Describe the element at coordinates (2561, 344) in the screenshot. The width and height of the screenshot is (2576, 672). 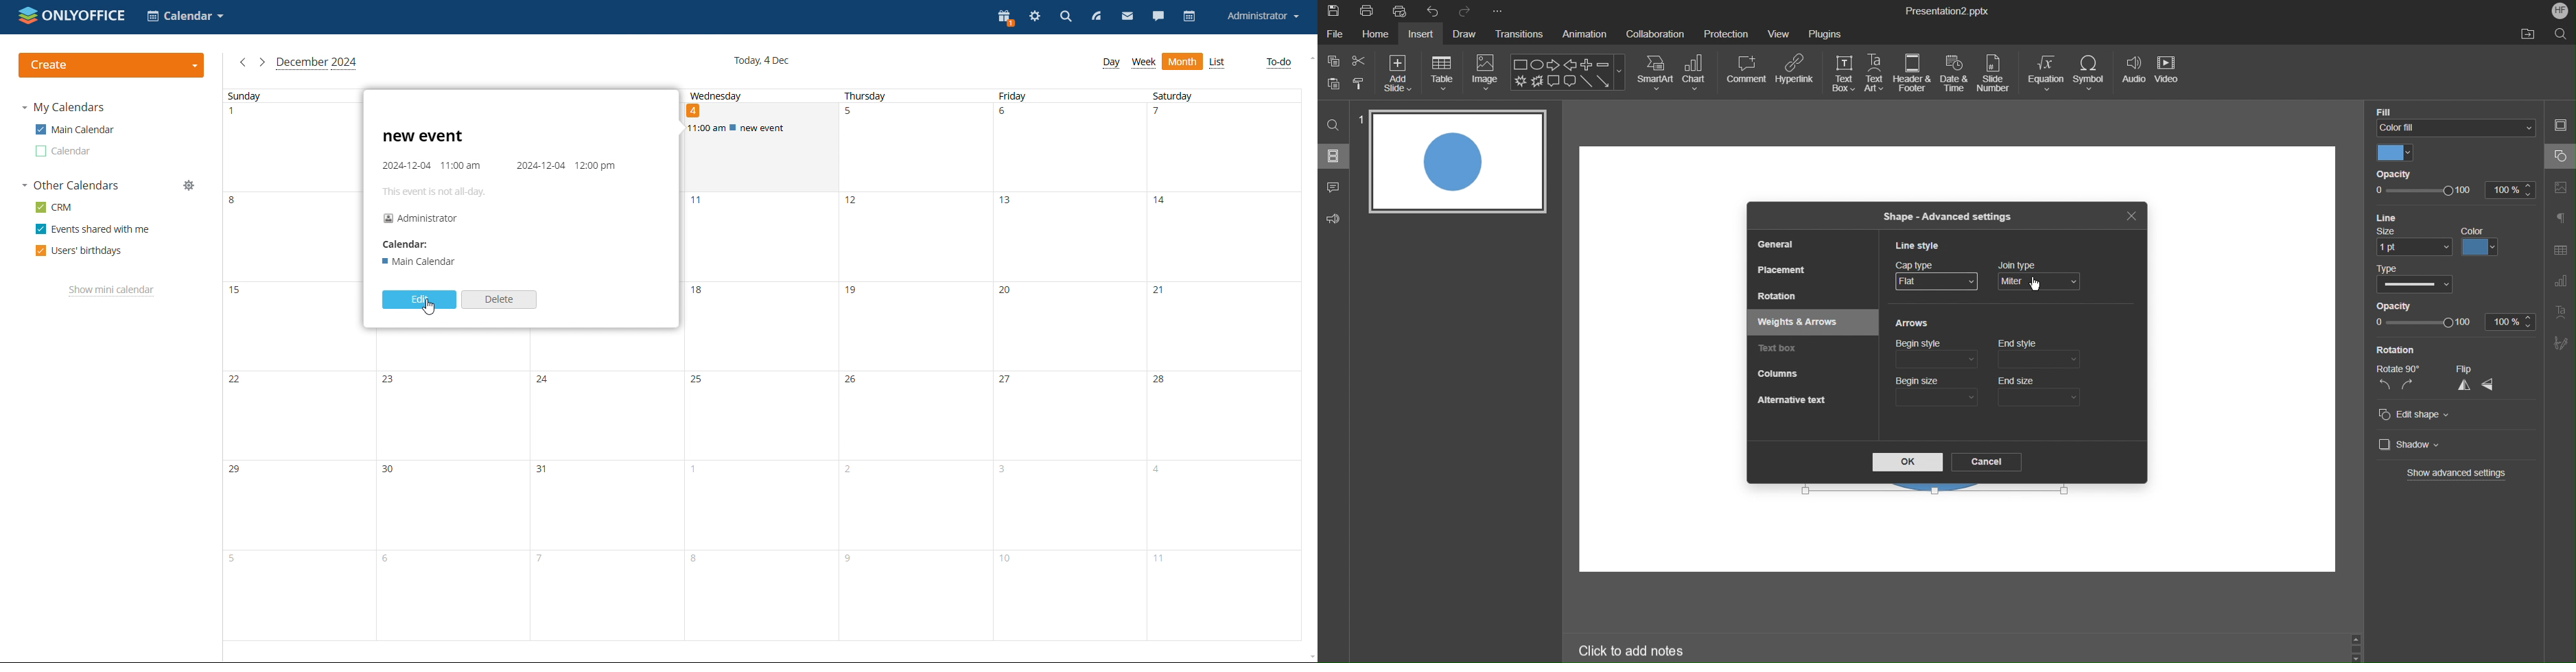
I see `Signature` at that location.